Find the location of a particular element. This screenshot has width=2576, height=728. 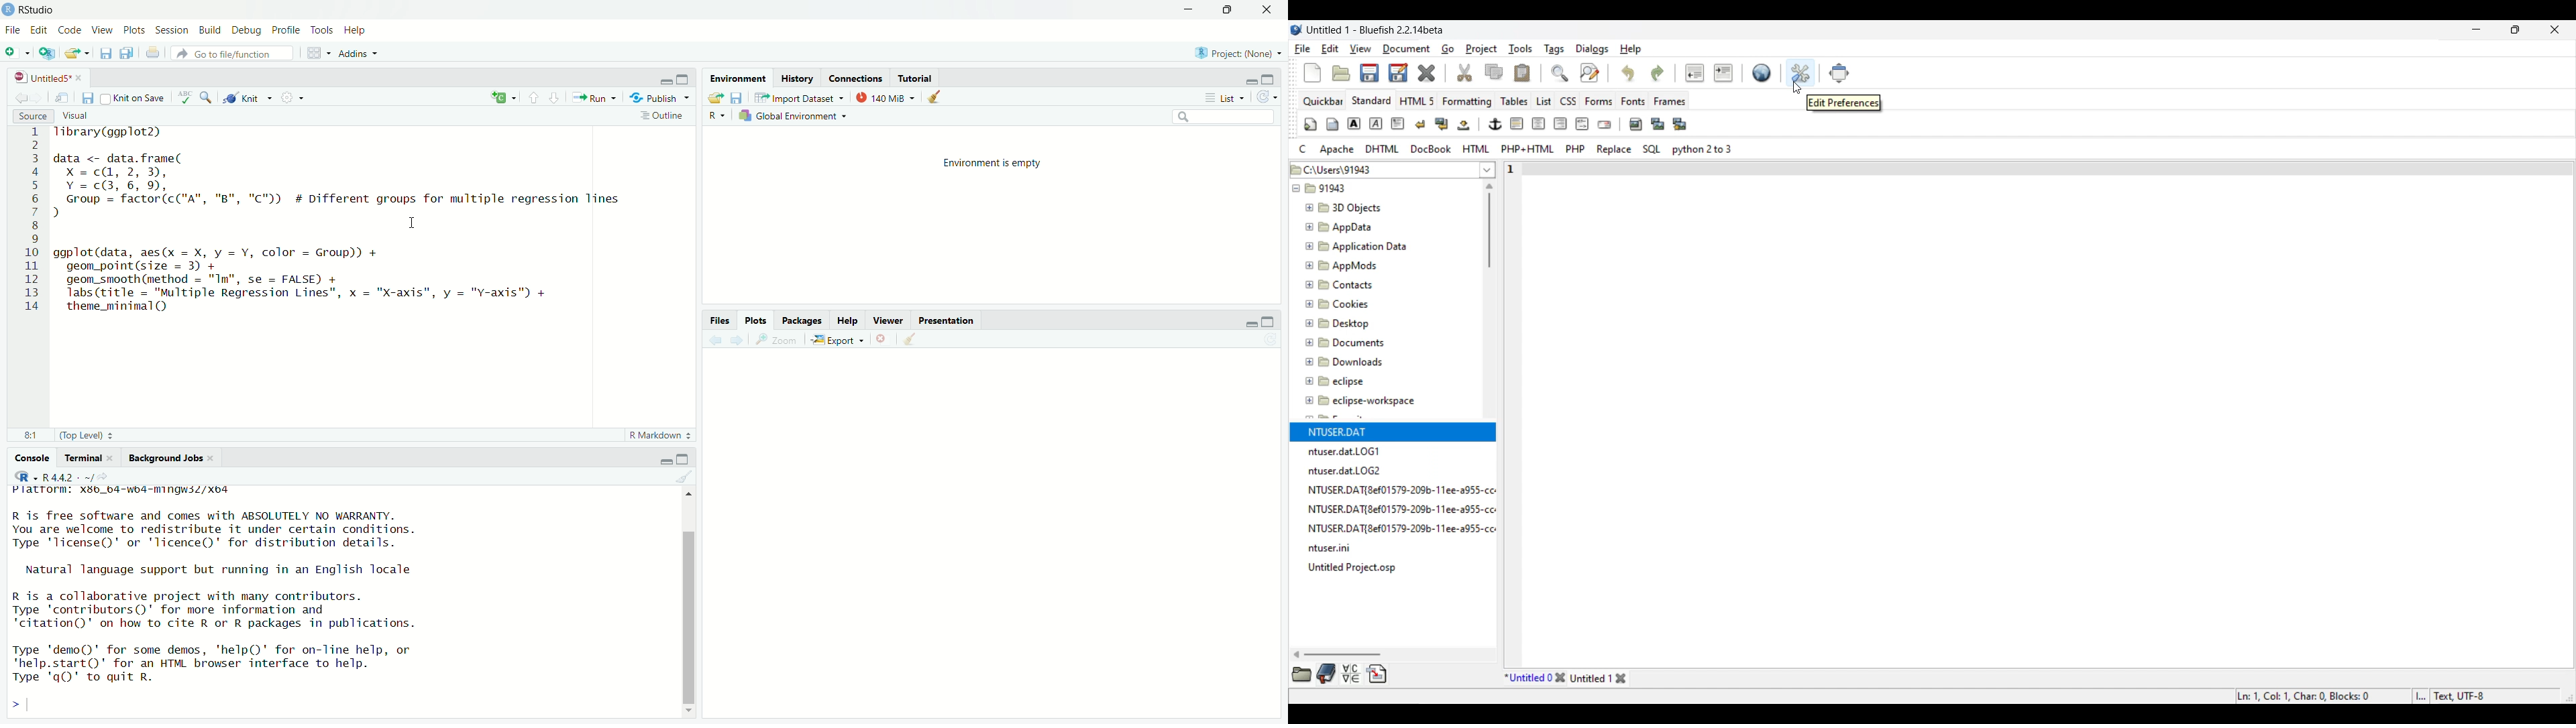

add file is located at coordinates (19, 52).